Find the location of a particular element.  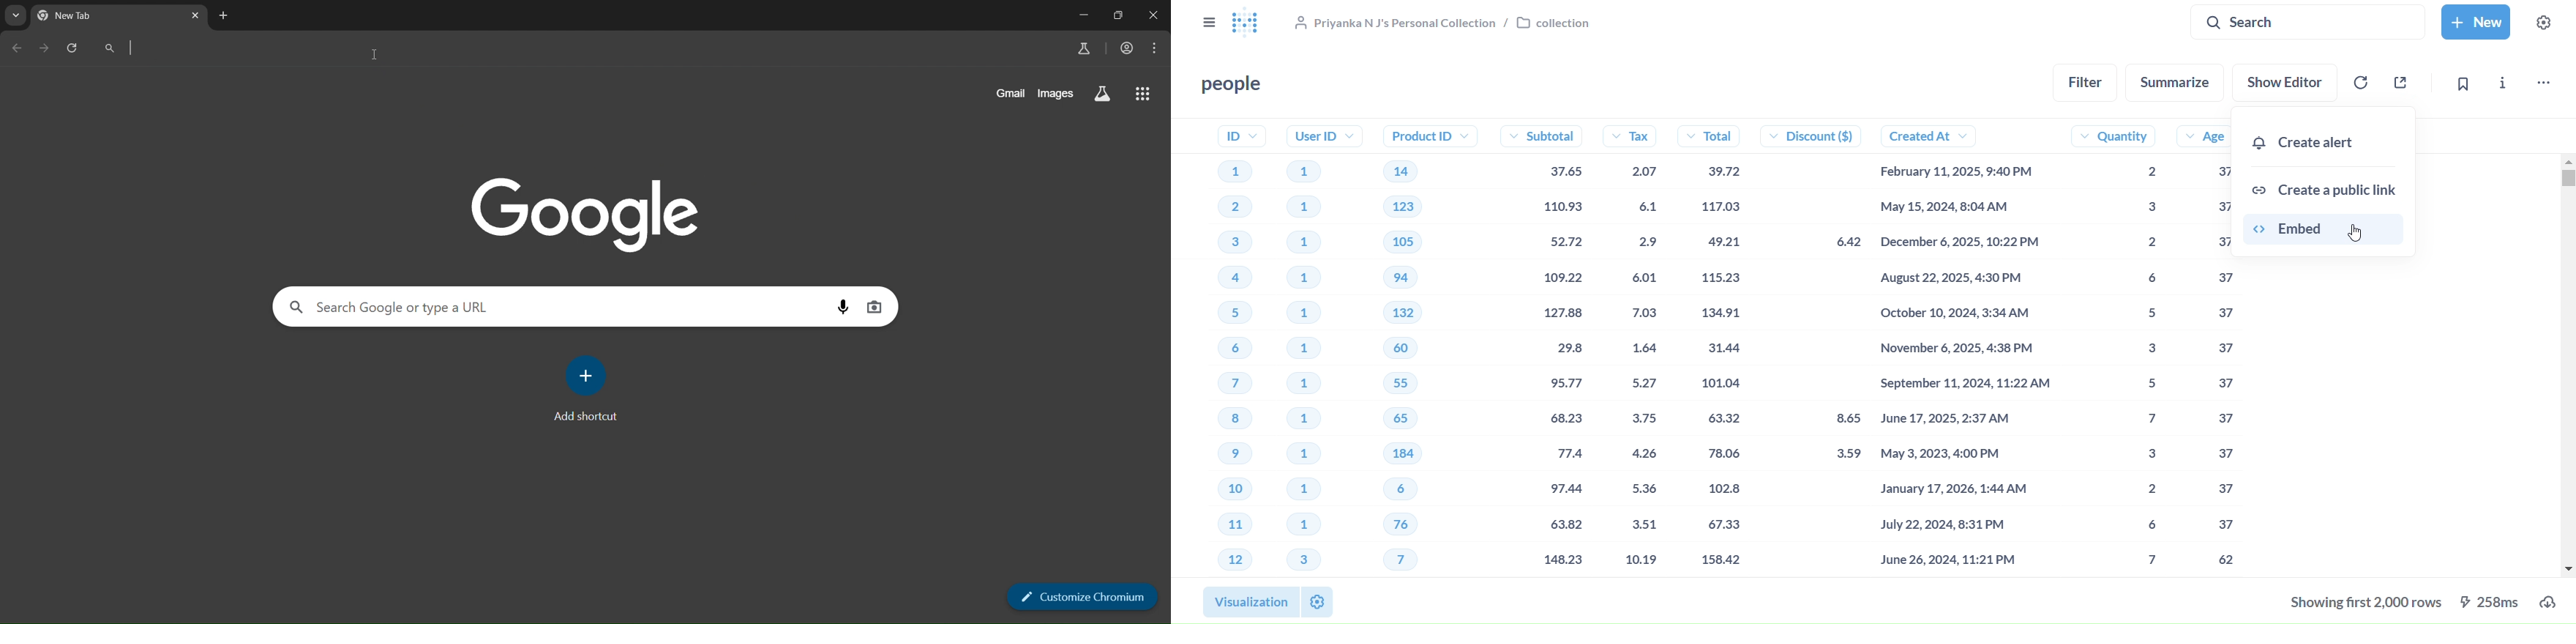

close sidebars is located at coordinates (1209, 23).